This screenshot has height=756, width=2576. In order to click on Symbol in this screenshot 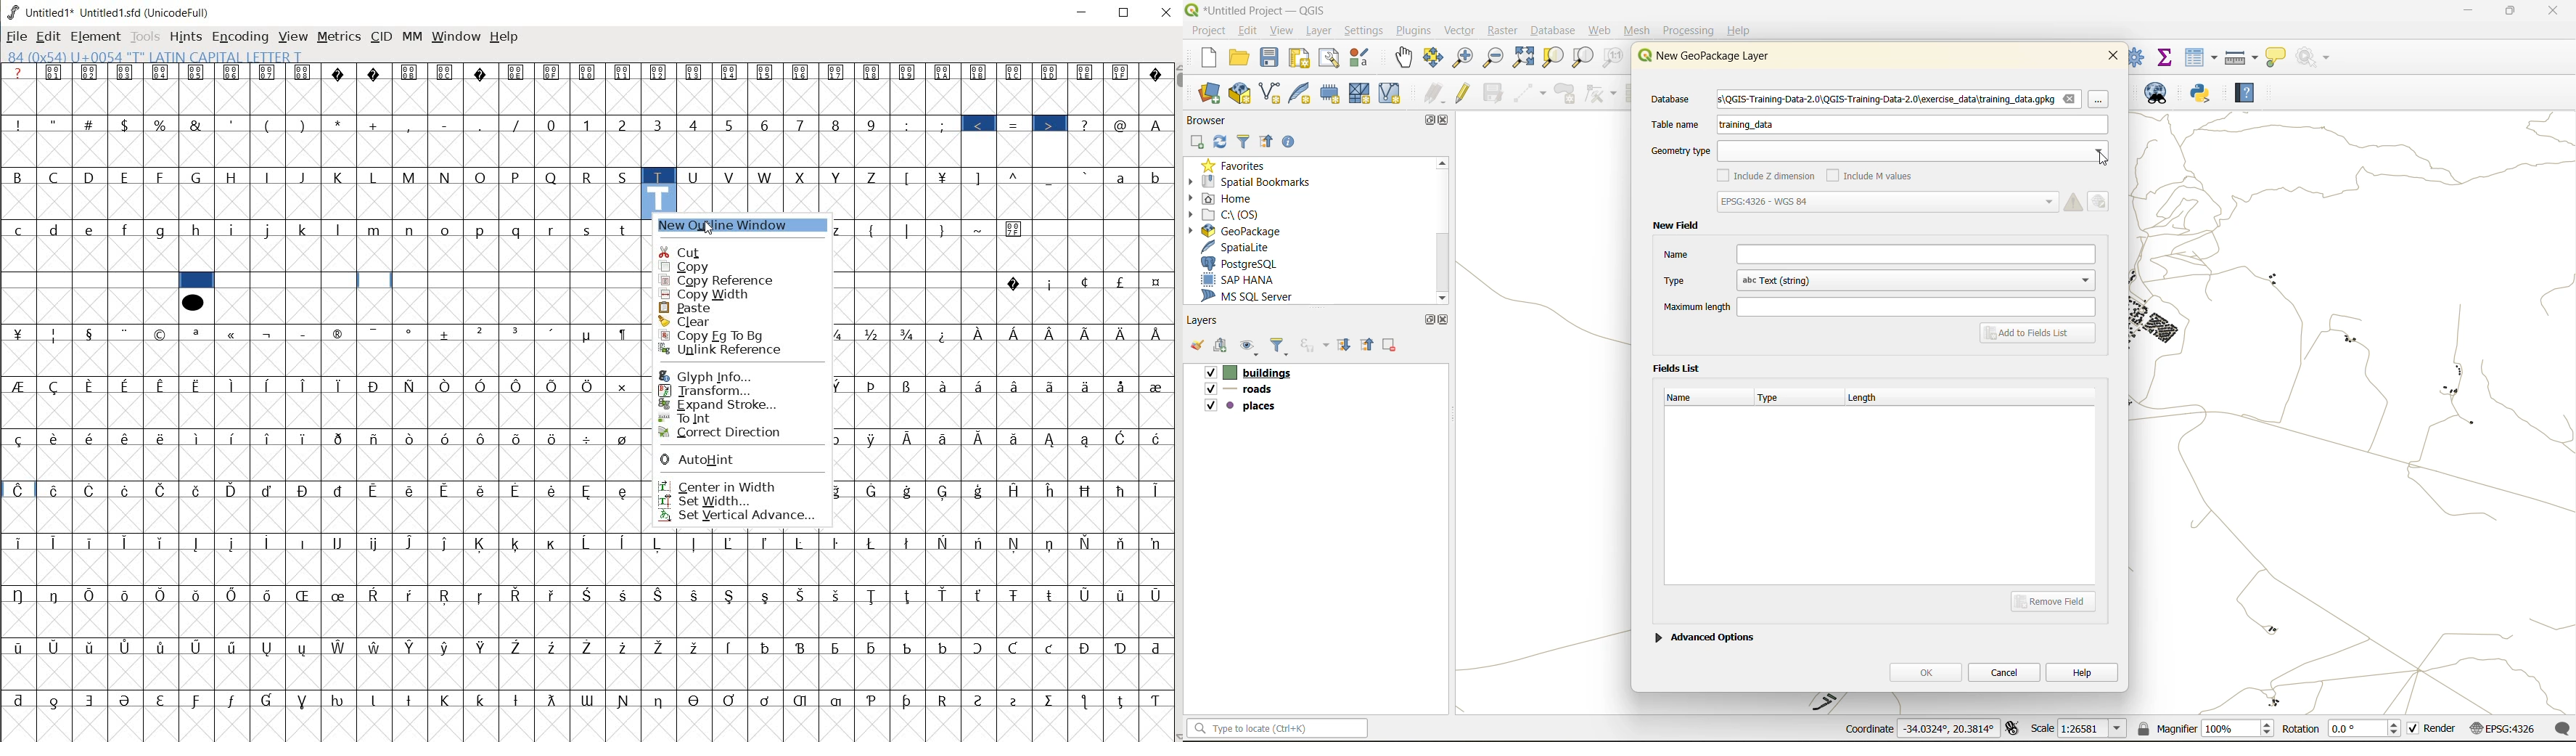, I will do `click(554, 490)`.